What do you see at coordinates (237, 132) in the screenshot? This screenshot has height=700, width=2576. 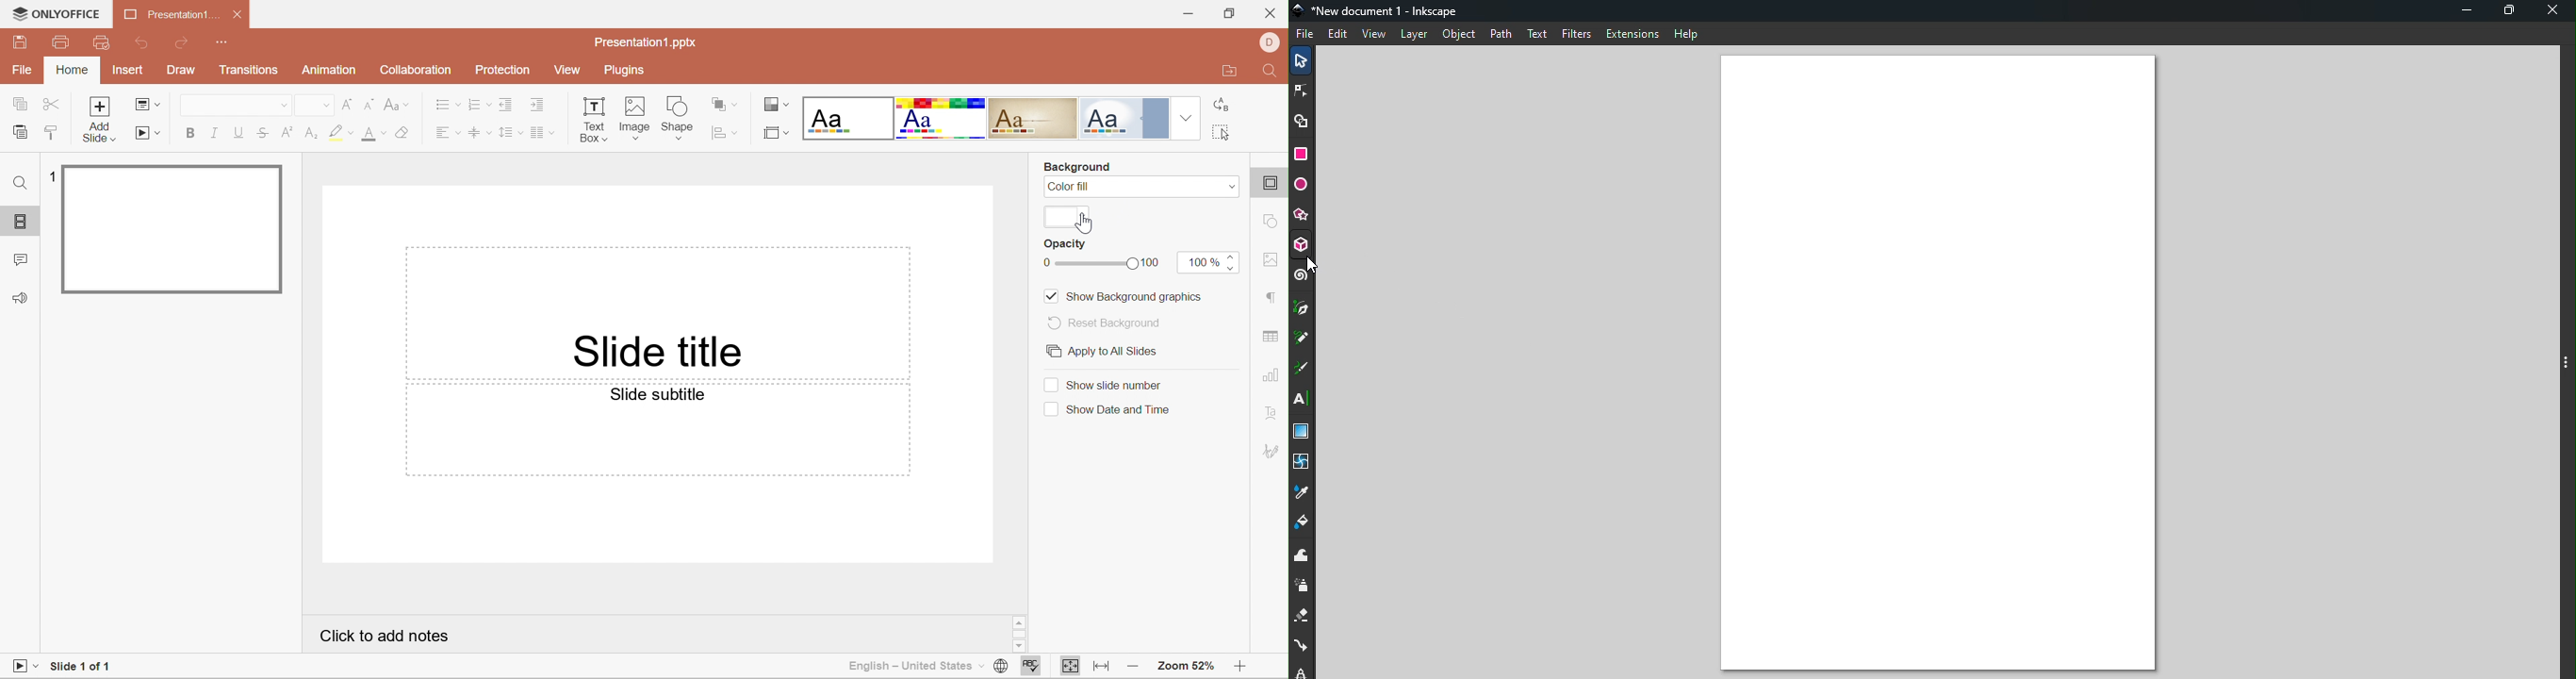 I see `Underline` at bounding box center [237, 132].